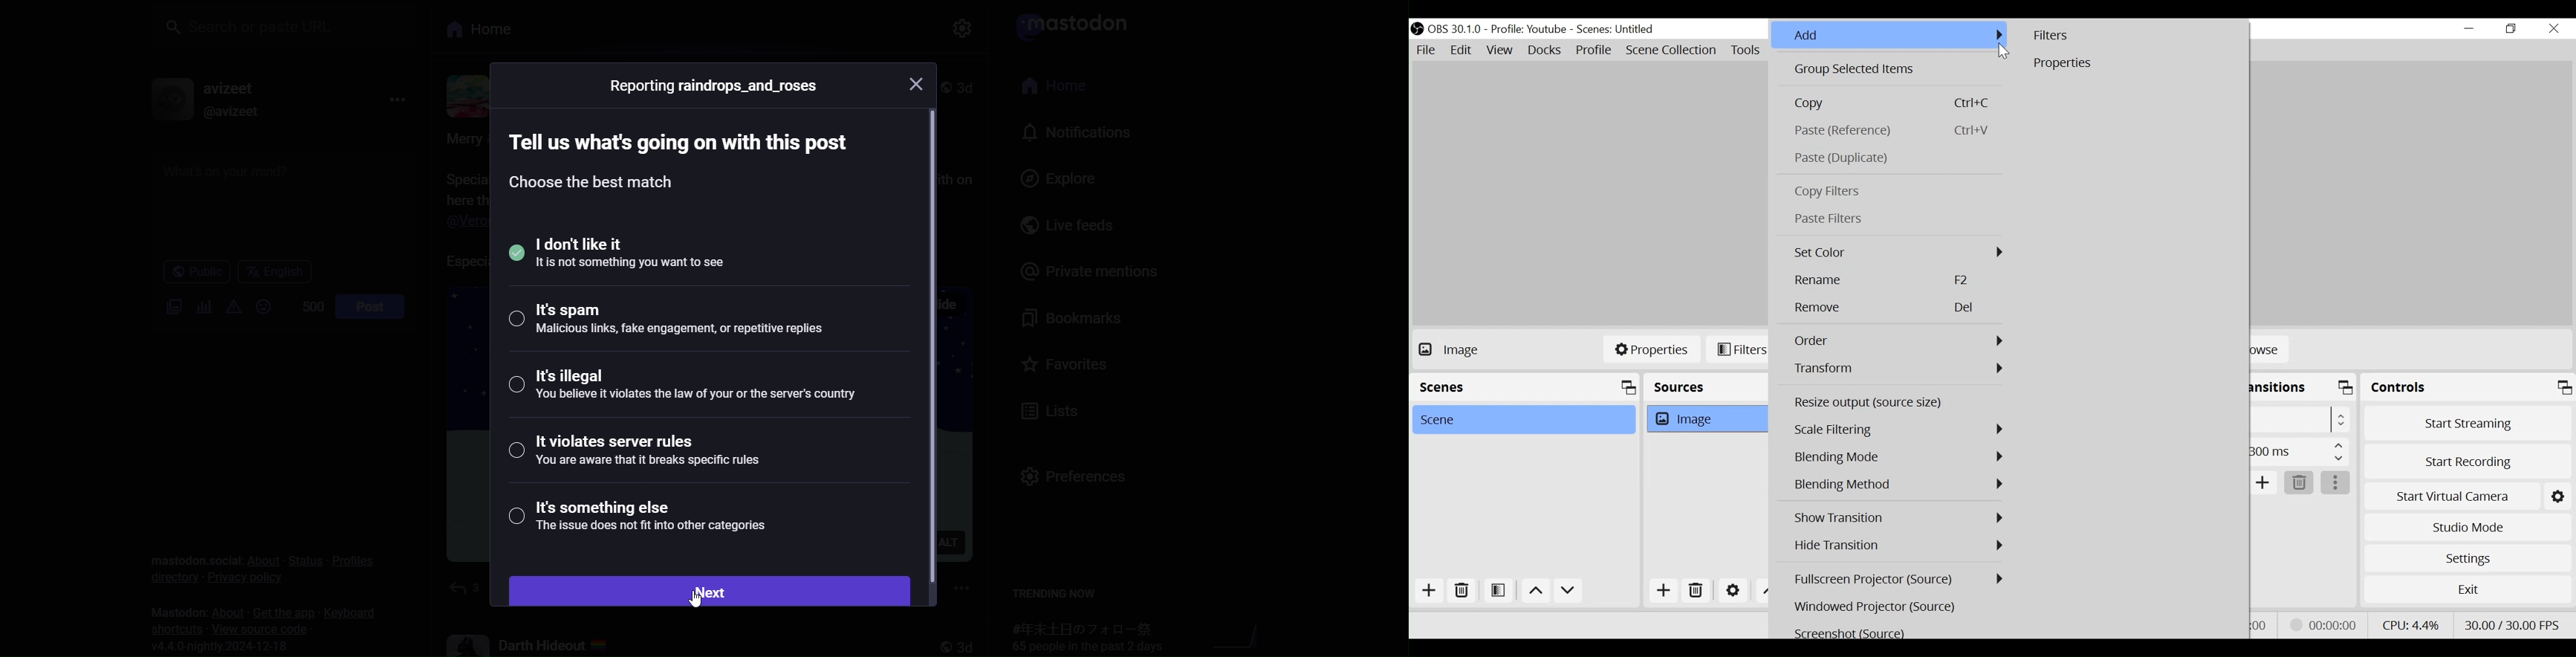 This screenshot has width=2576, height=672. I want to click on Rename, so click(1896, 280).